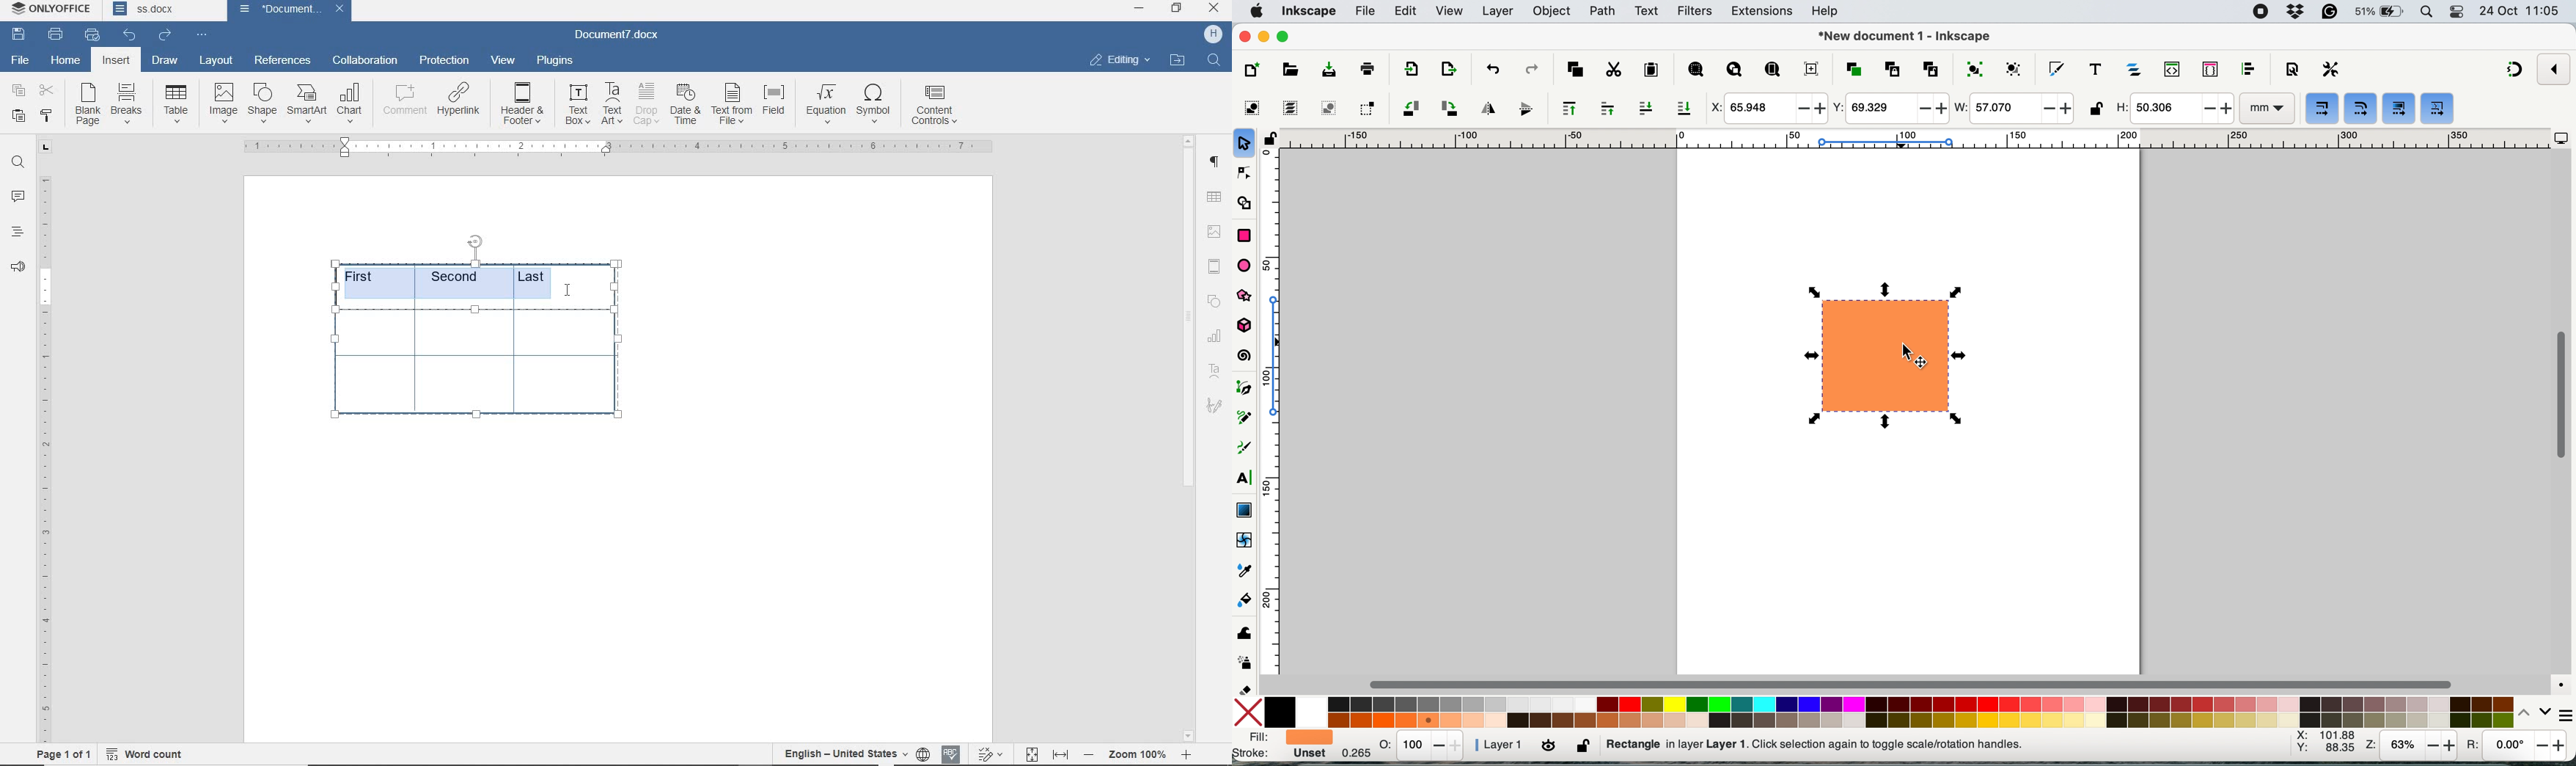  What do you see at coordinates (1913, 142) in the screenshot?
I see `horizontal scale` at bounding box center [1913, 142].